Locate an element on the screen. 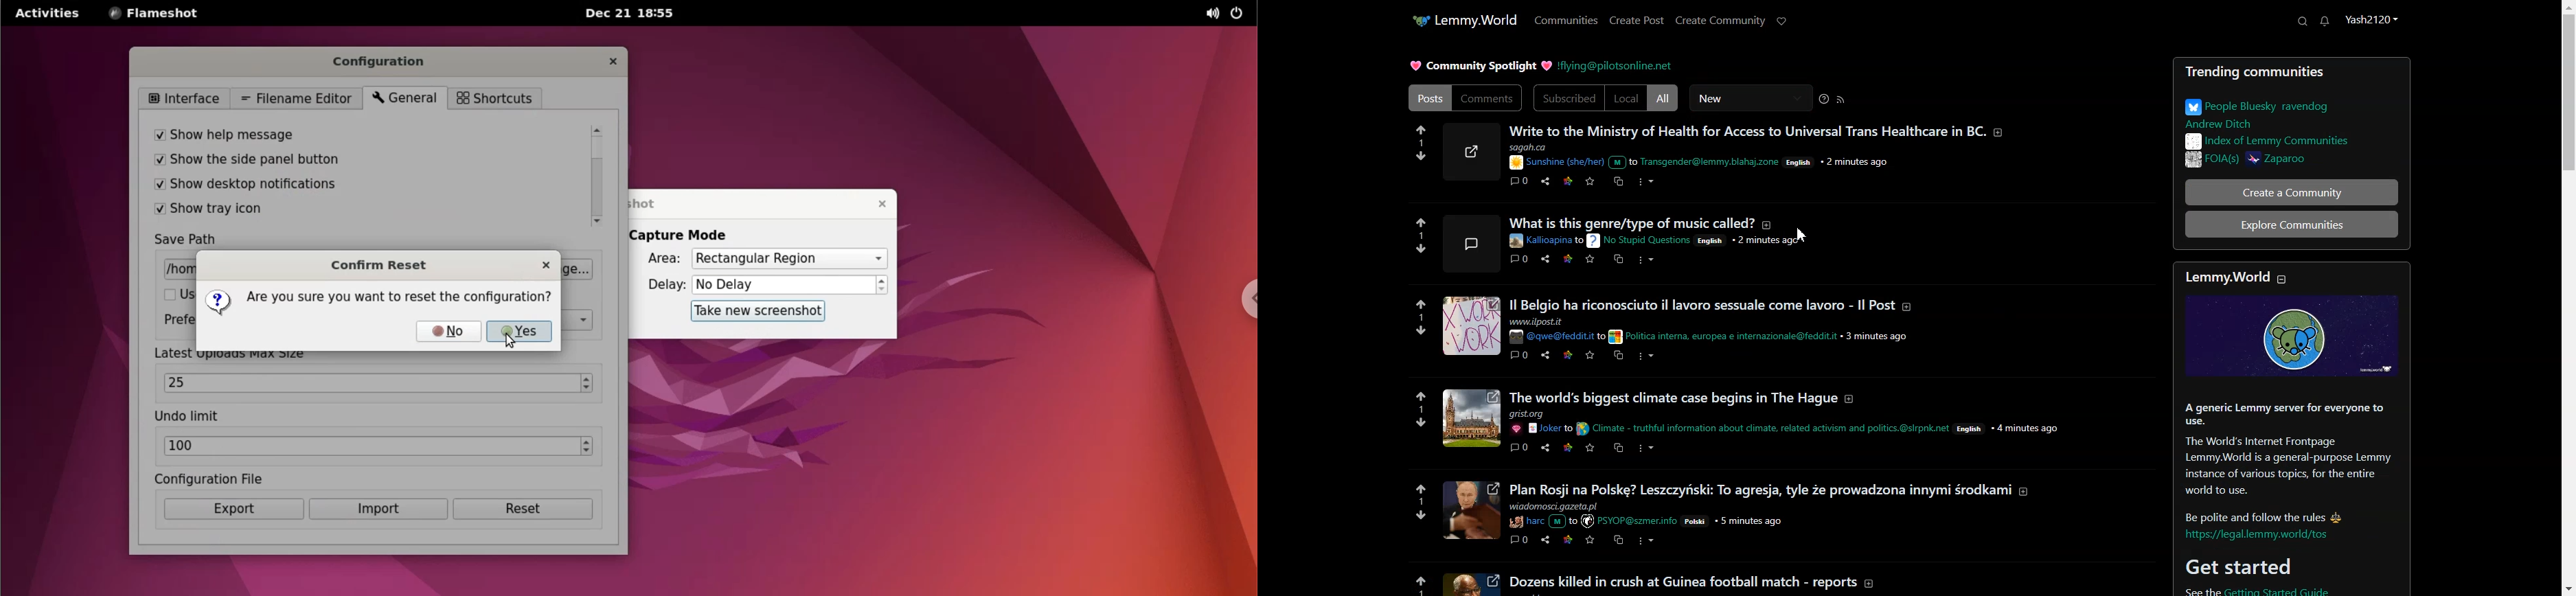 Image resolution: width=2576 pixels, height=616 pixels. share is located at coordinates (1544, 448).